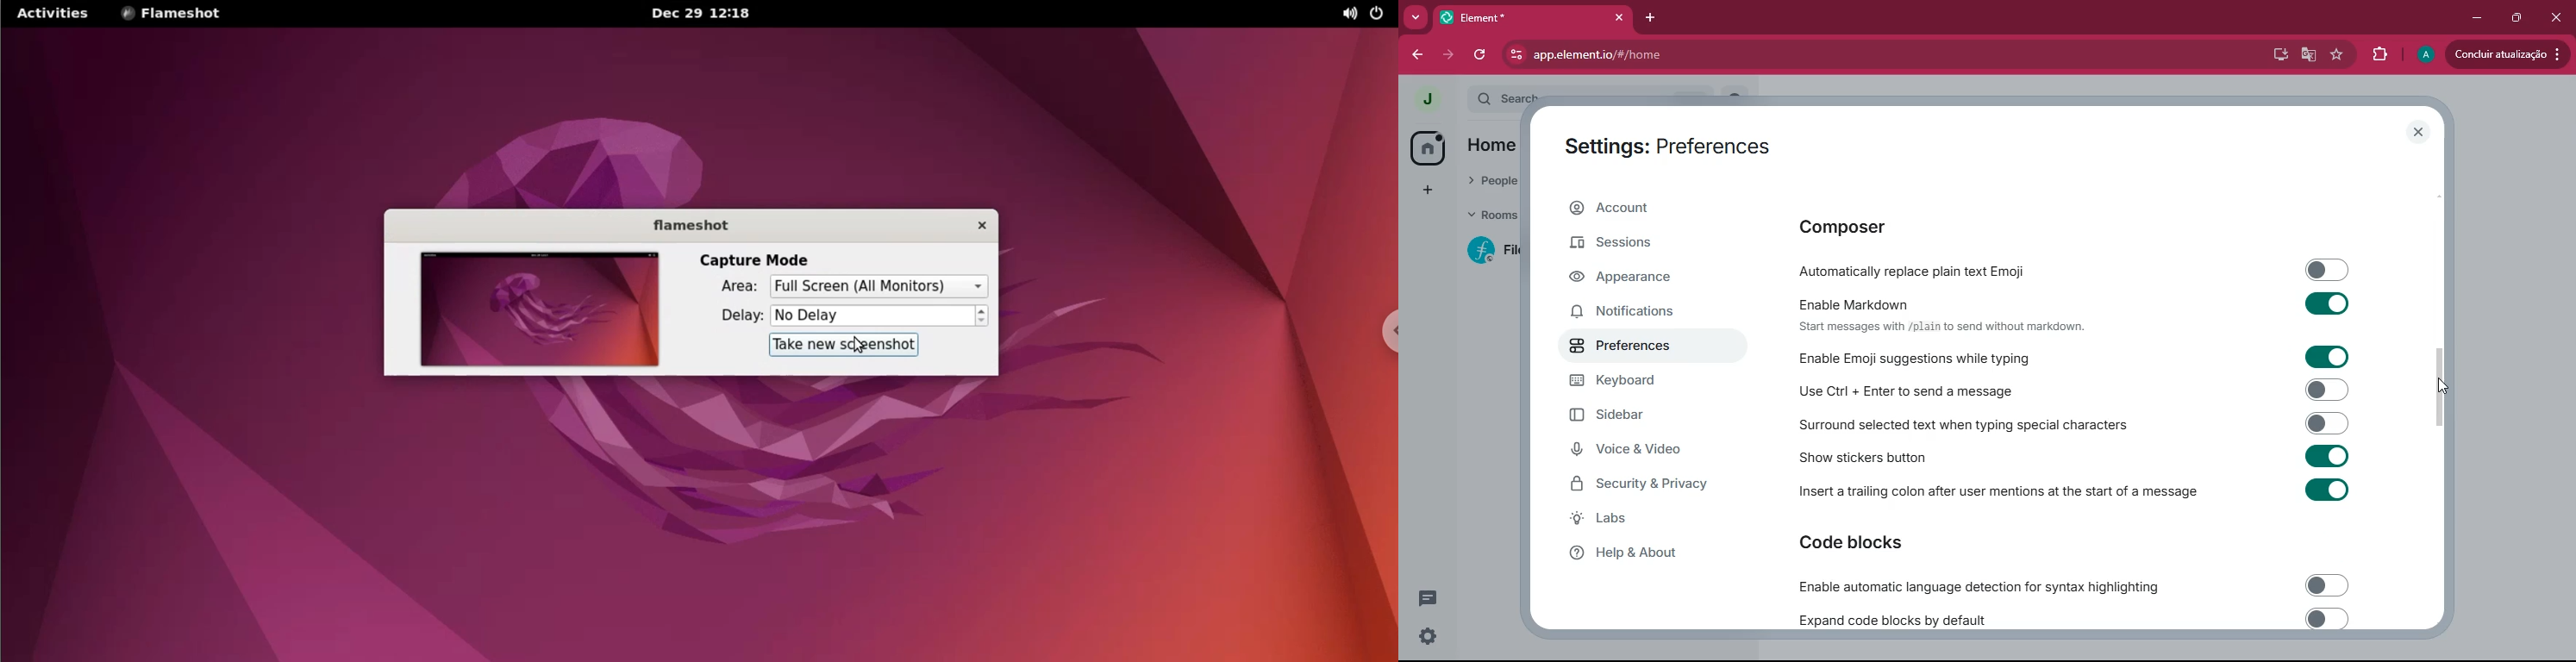 Image resolution: width=2576 pixels, height=672 pixels. I want to click on Surround selected text when typing special characters, so click(2072, 423).